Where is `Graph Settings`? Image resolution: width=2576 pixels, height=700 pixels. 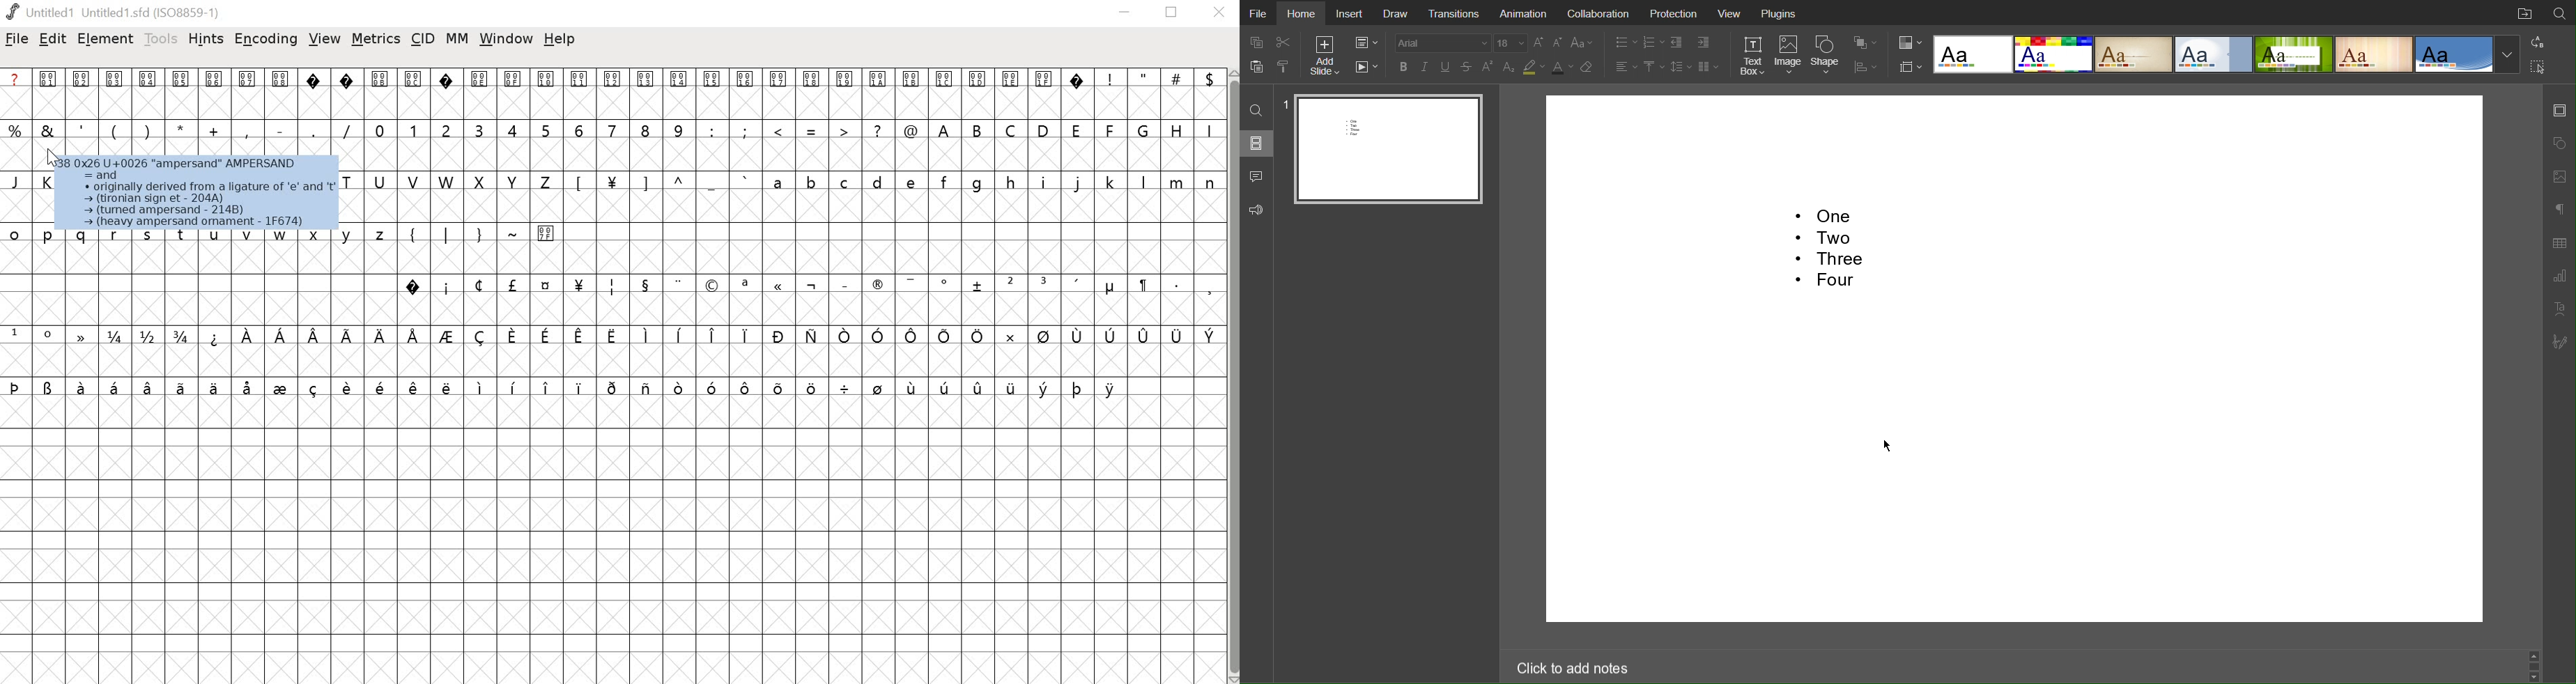 Graph Settings is located at coordinates (2558, 274).